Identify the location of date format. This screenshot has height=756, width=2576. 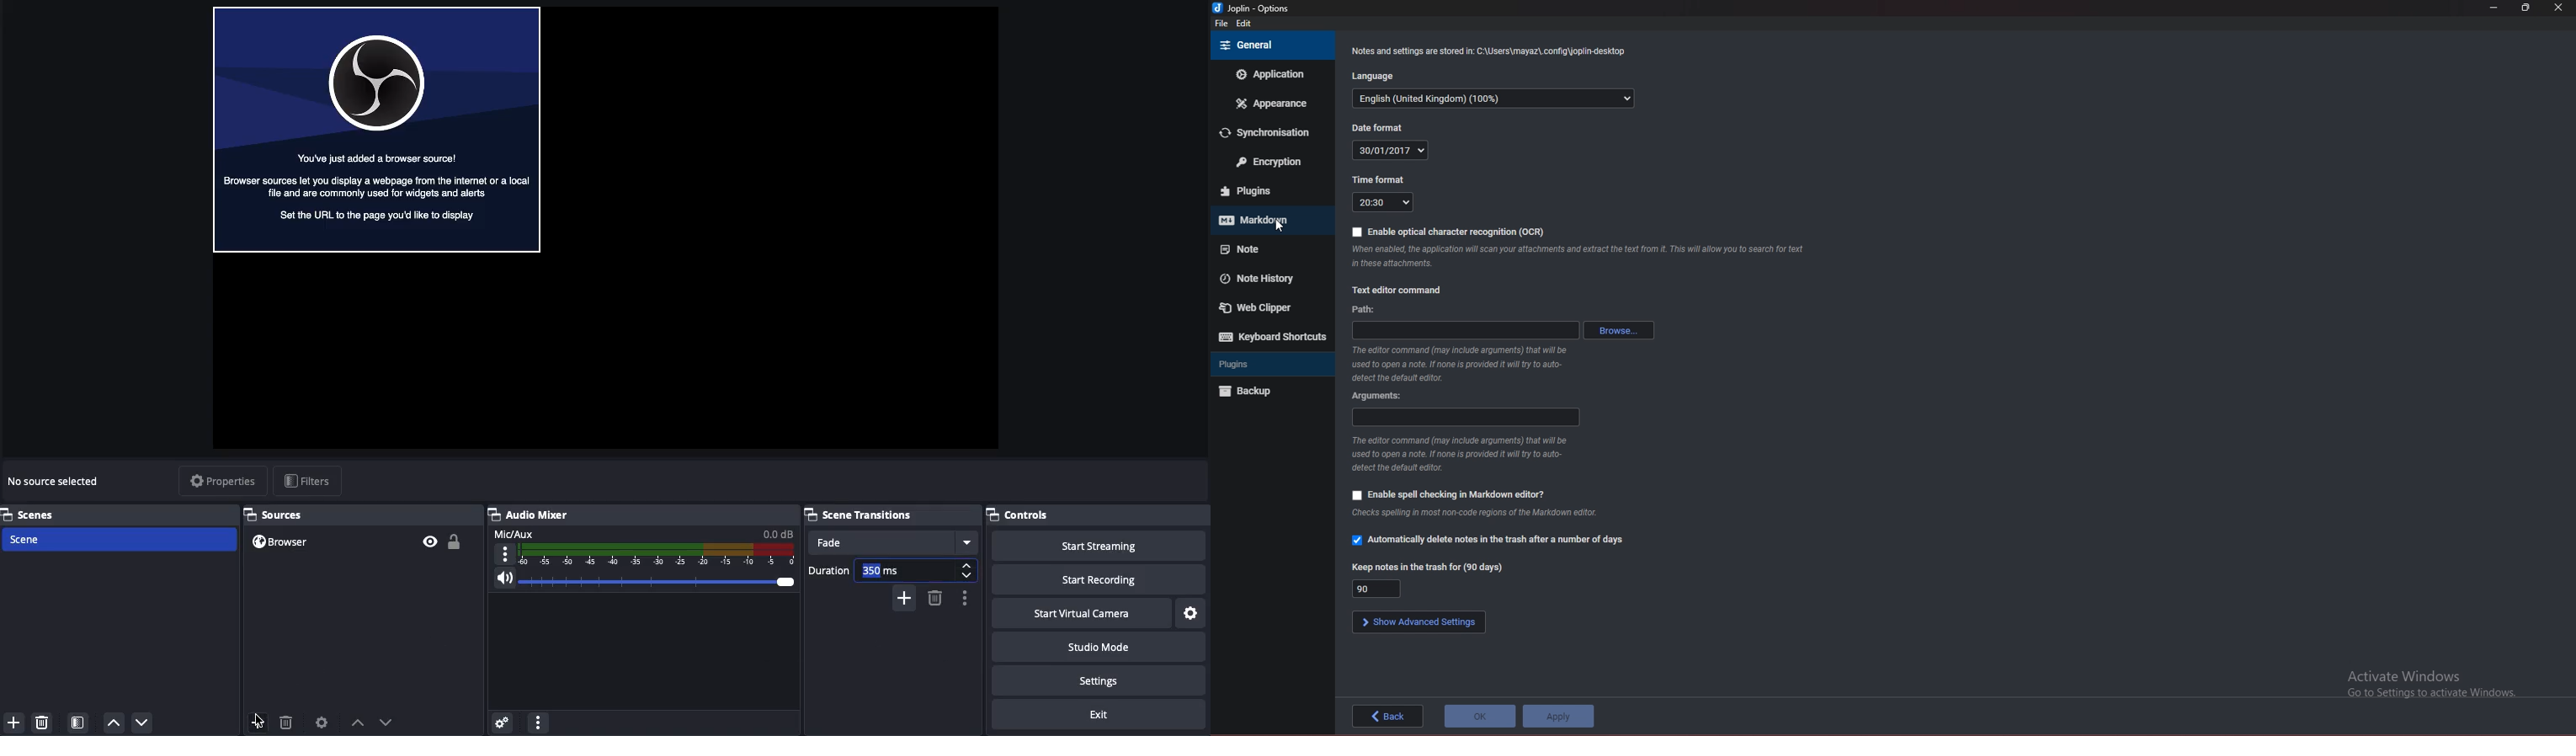
(1378, 127).